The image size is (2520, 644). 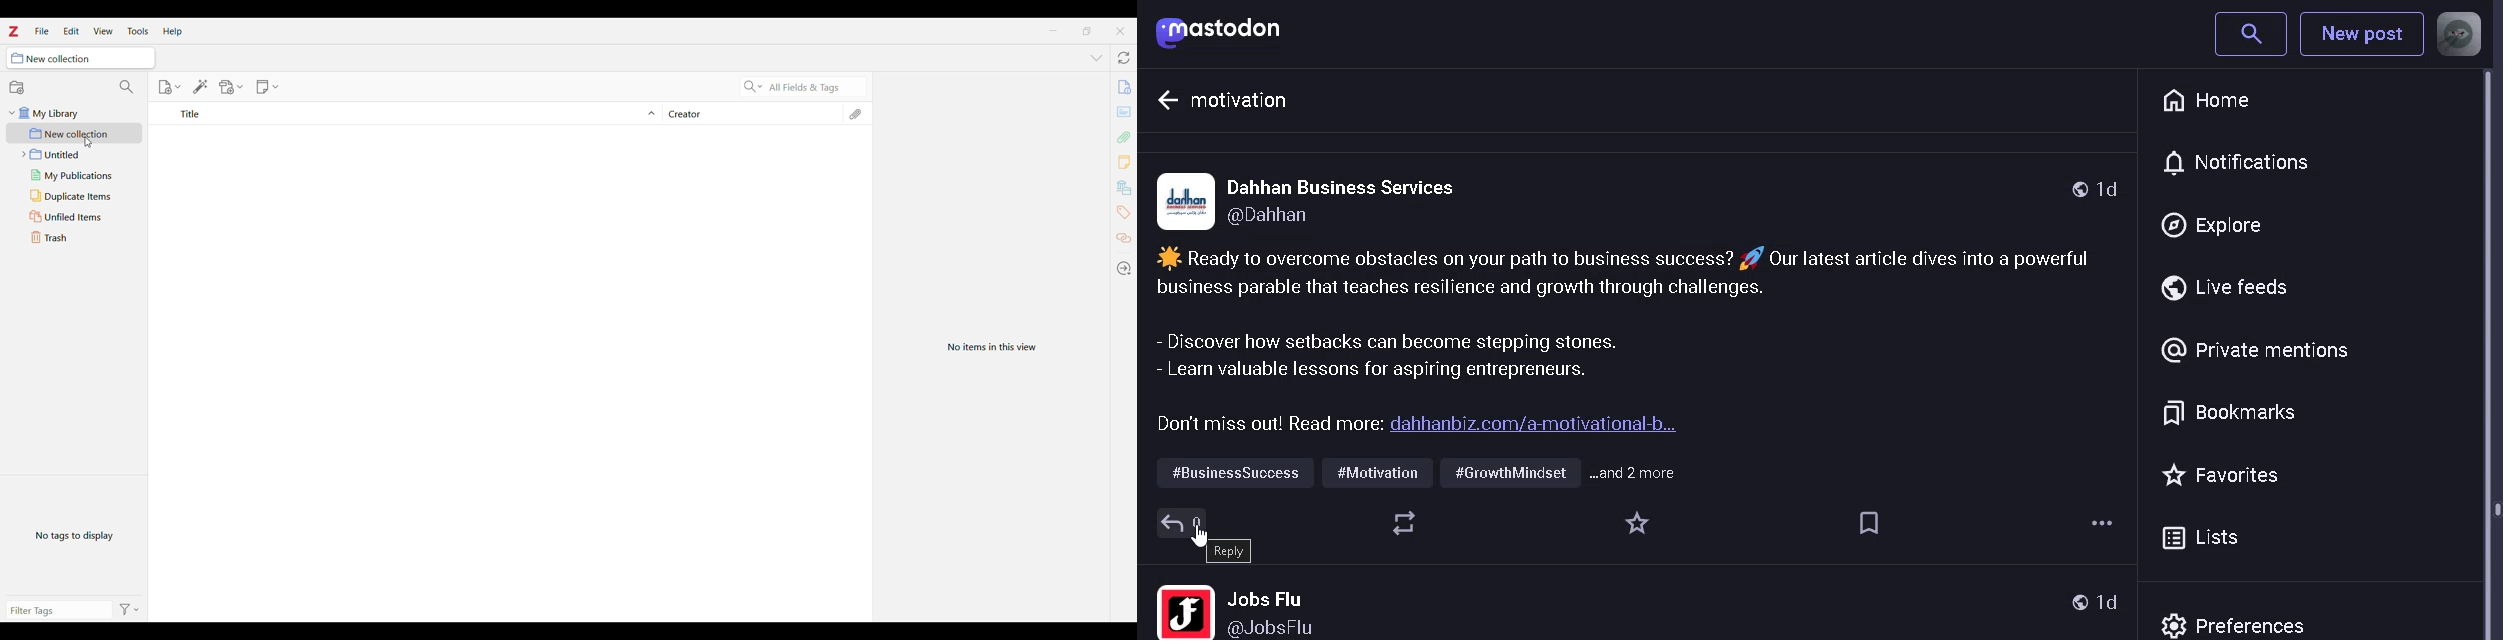 I want to click on Close interface, so click(x=1121, y=31).